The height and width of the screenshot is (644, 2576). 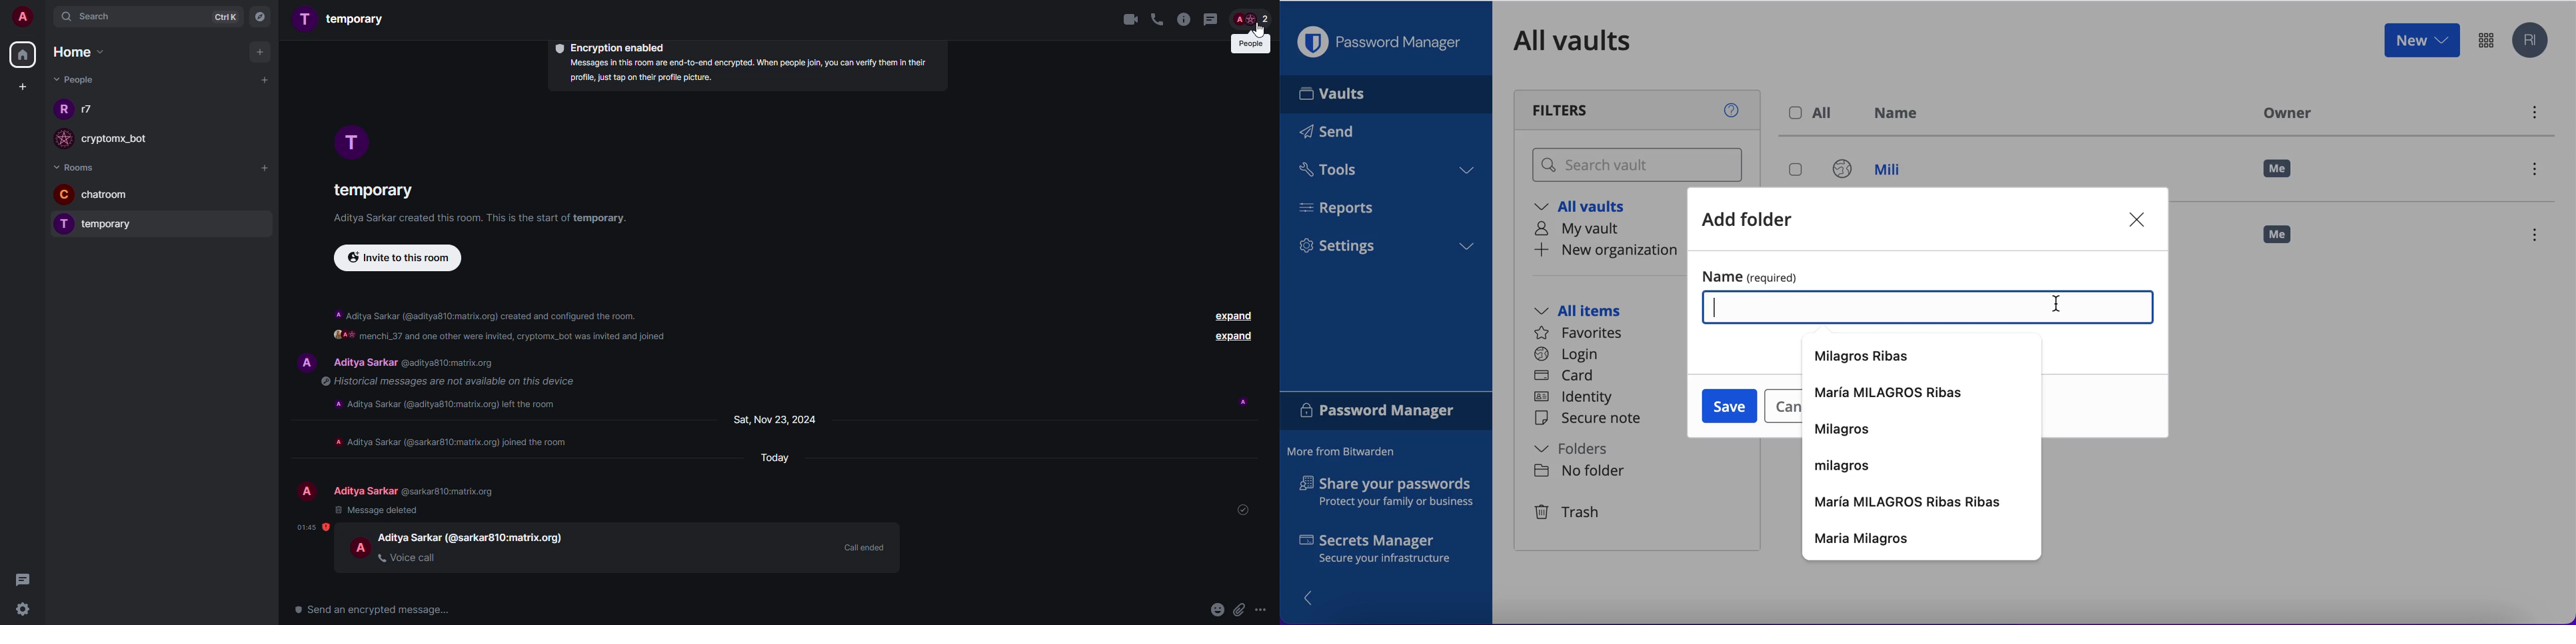 I want to click on send, so click(x=1341, y=134).